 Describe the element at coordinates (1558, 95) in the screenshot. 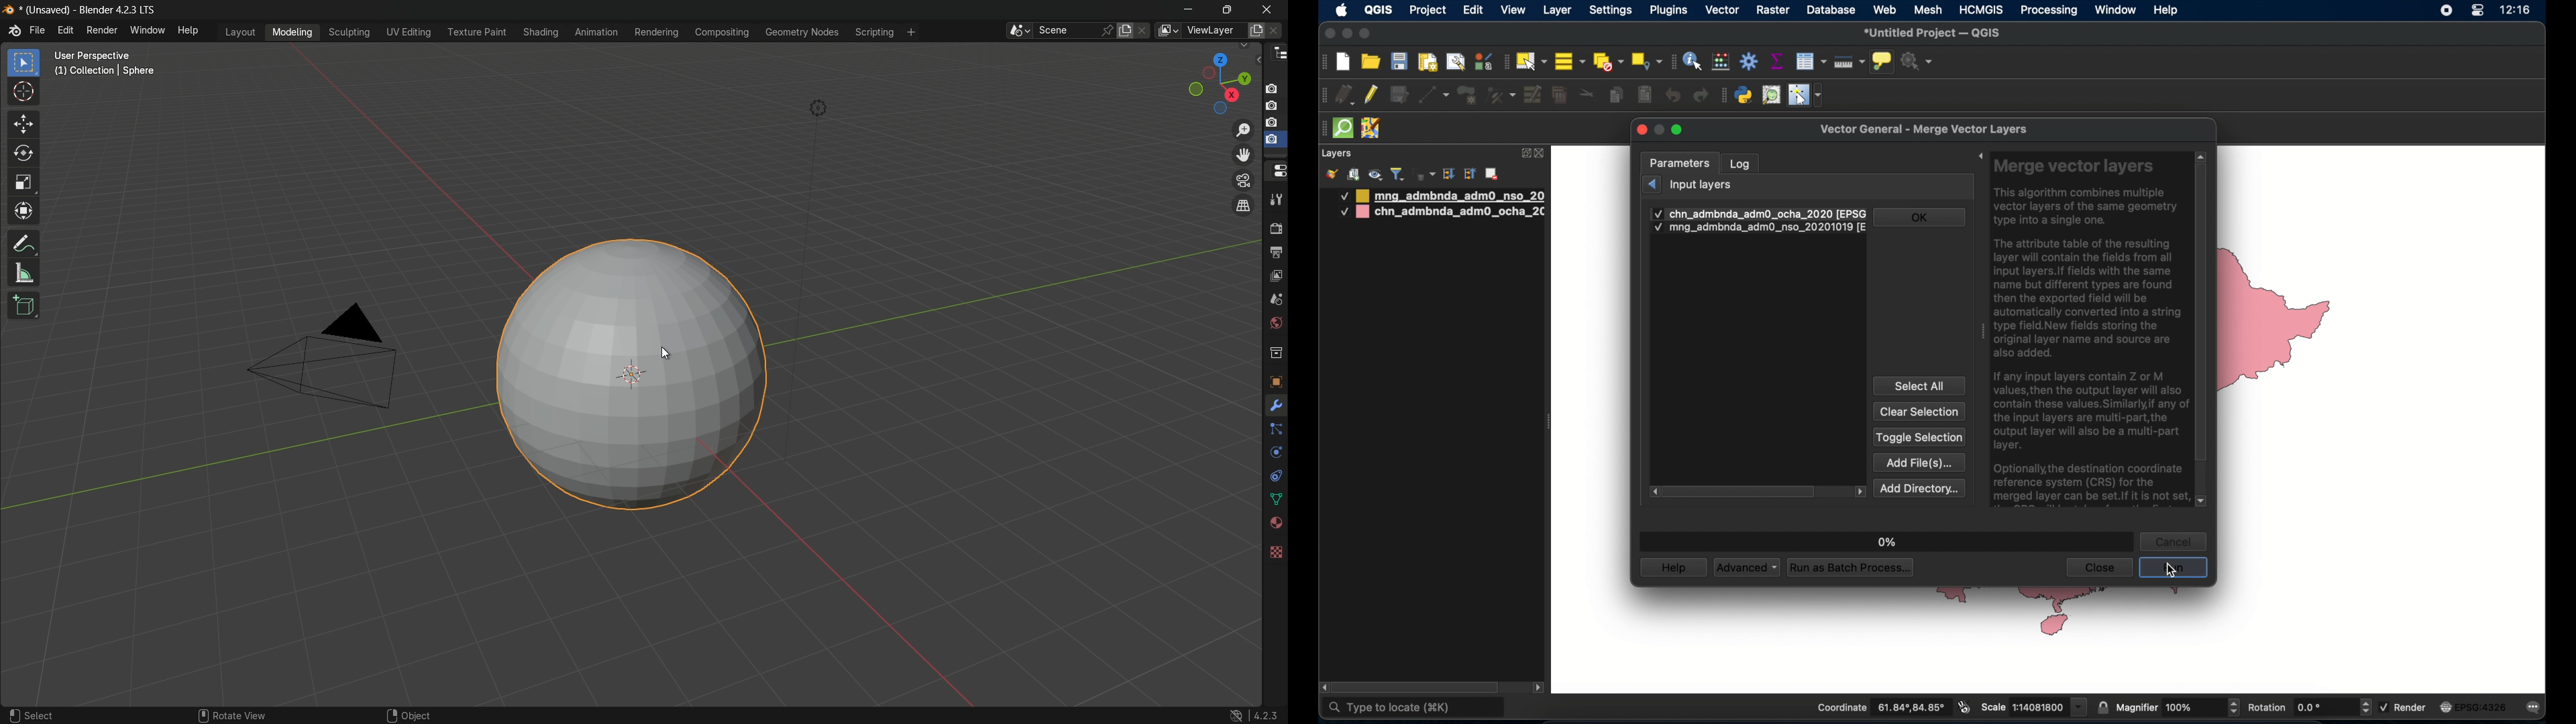

I see `delet selected` at that location.